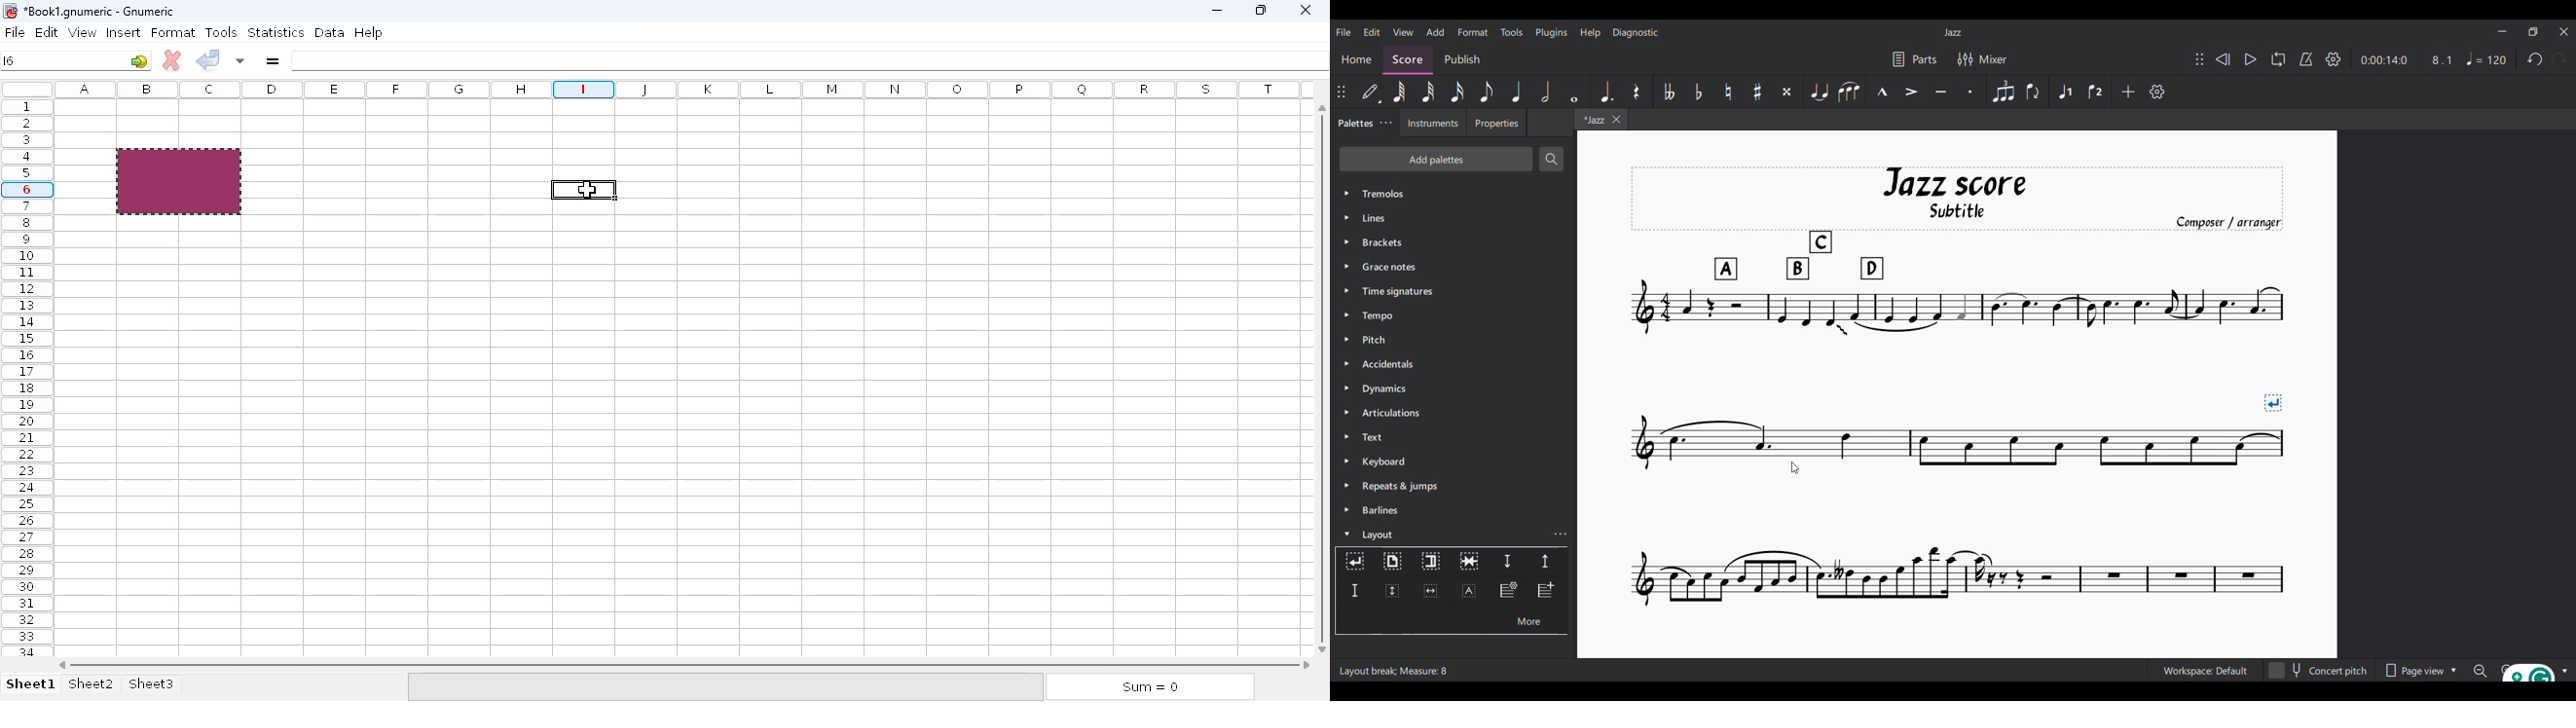 Image resolution: width=2576 pixels, height=728 pixels. I want to click on System break added to current score, so click(1957, 387).